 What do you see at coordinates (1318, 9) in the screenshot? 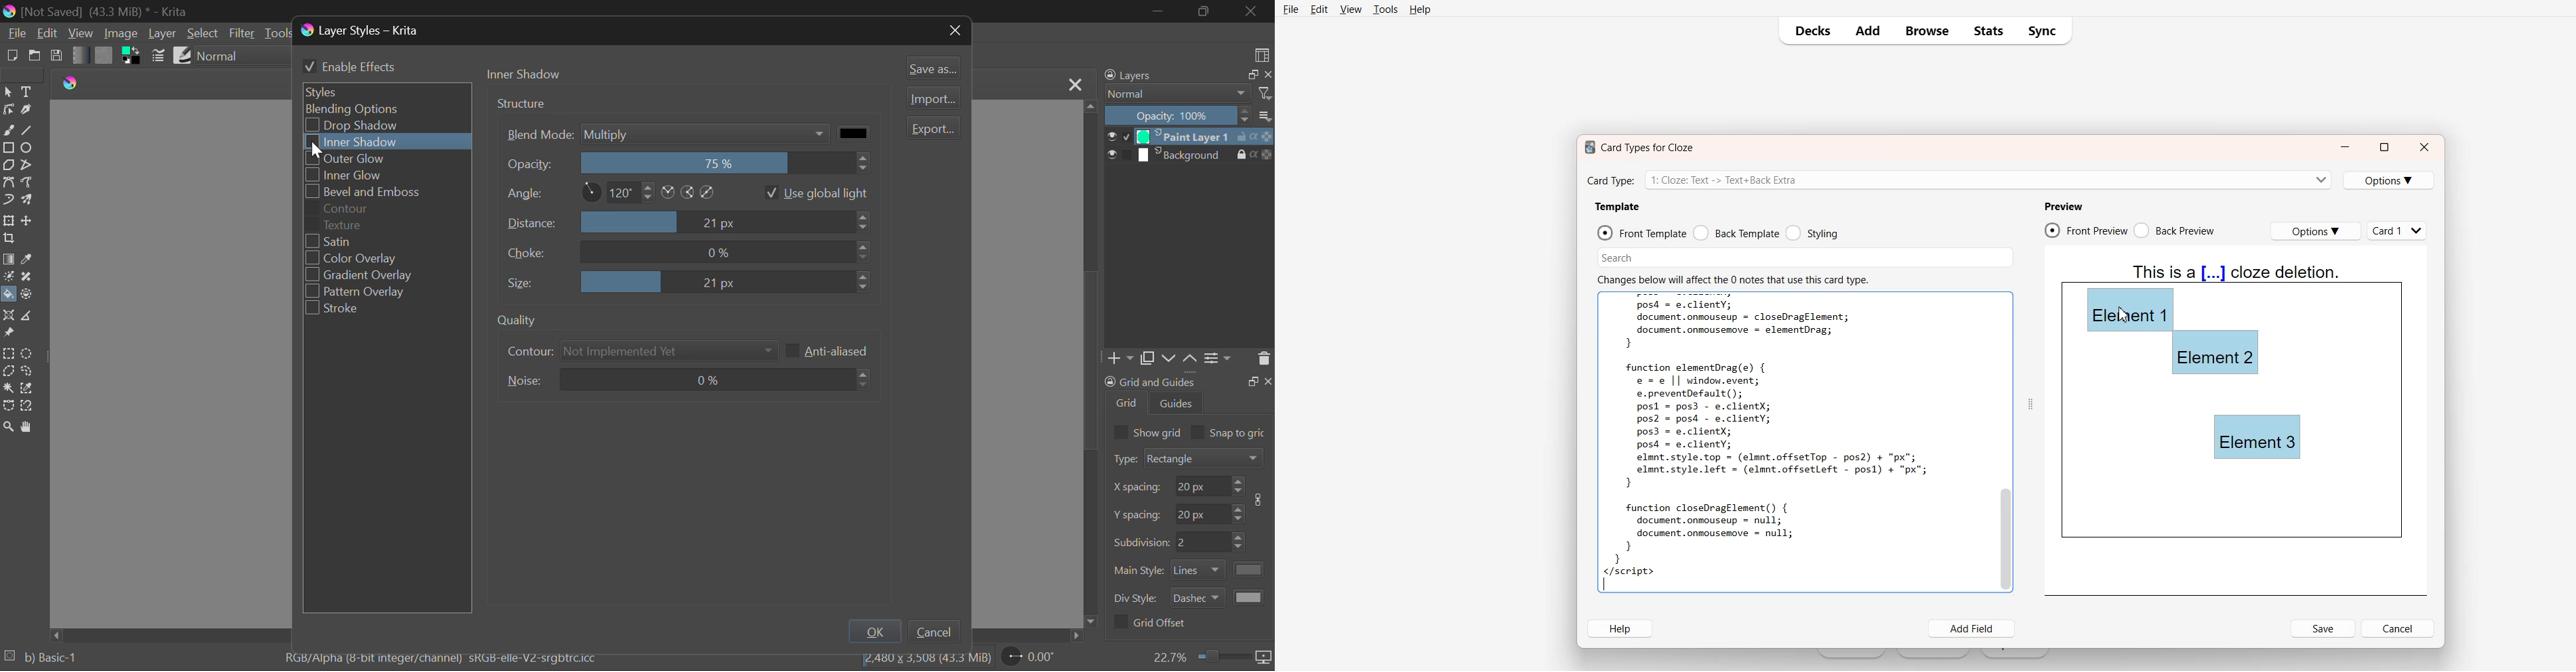
I see `Edit` at bounding box center [1318, 9].